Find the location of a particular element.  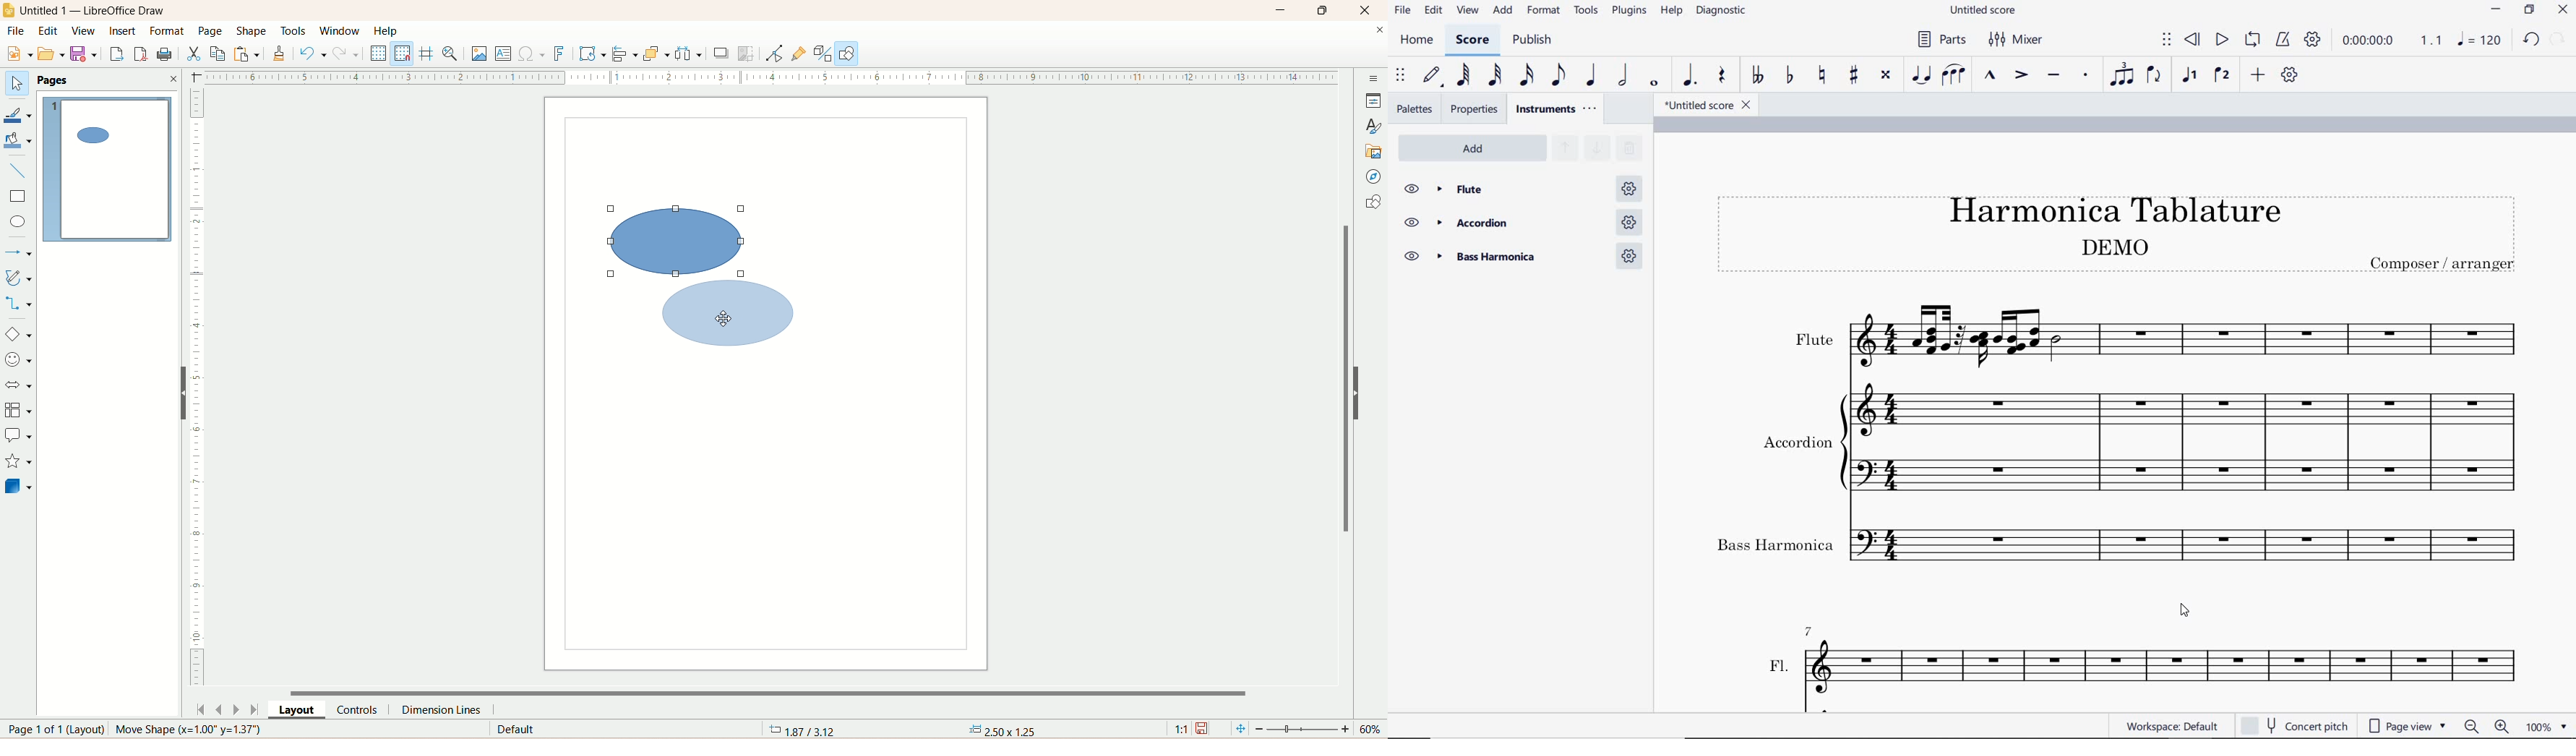

draw function is located at coordinates (849, 54).